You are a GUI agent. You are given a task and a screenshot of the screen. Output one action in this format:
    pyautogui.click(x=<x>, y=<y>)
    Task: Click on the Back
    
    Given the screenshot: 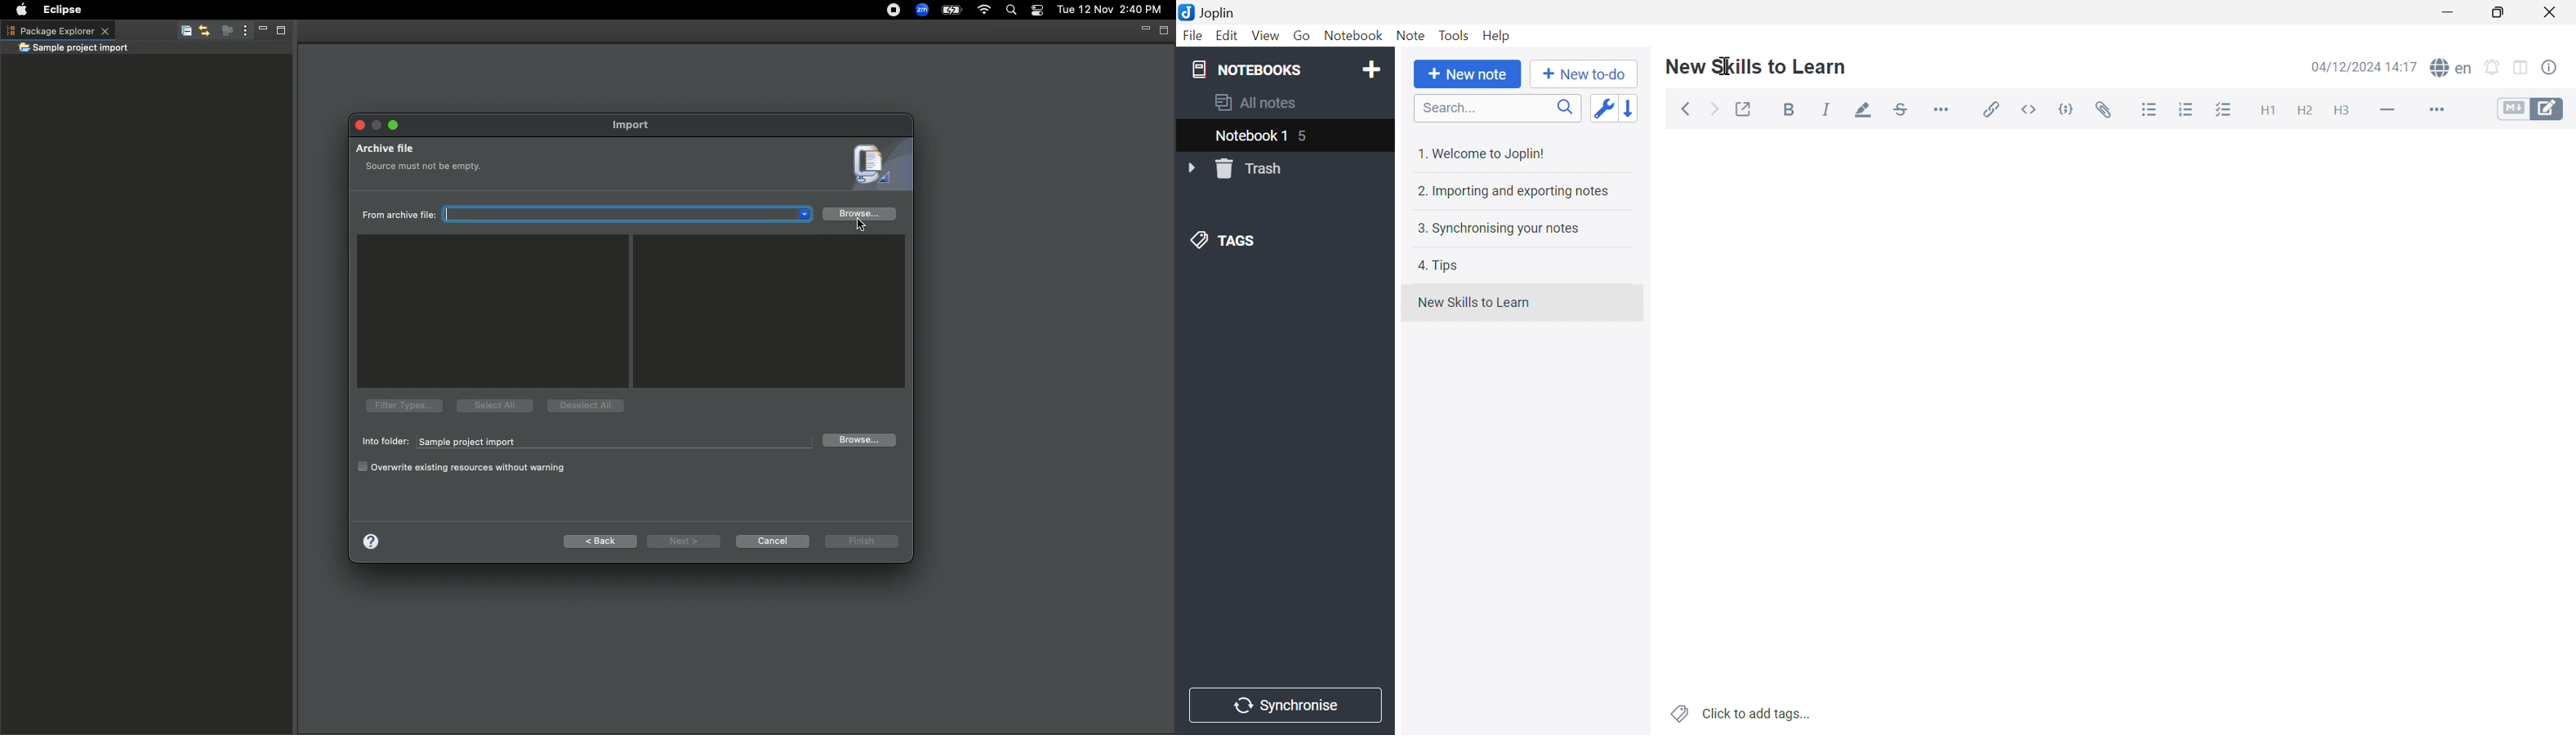 What is the action you would take?
    pyautogui.click(x=1686, y=110)
    